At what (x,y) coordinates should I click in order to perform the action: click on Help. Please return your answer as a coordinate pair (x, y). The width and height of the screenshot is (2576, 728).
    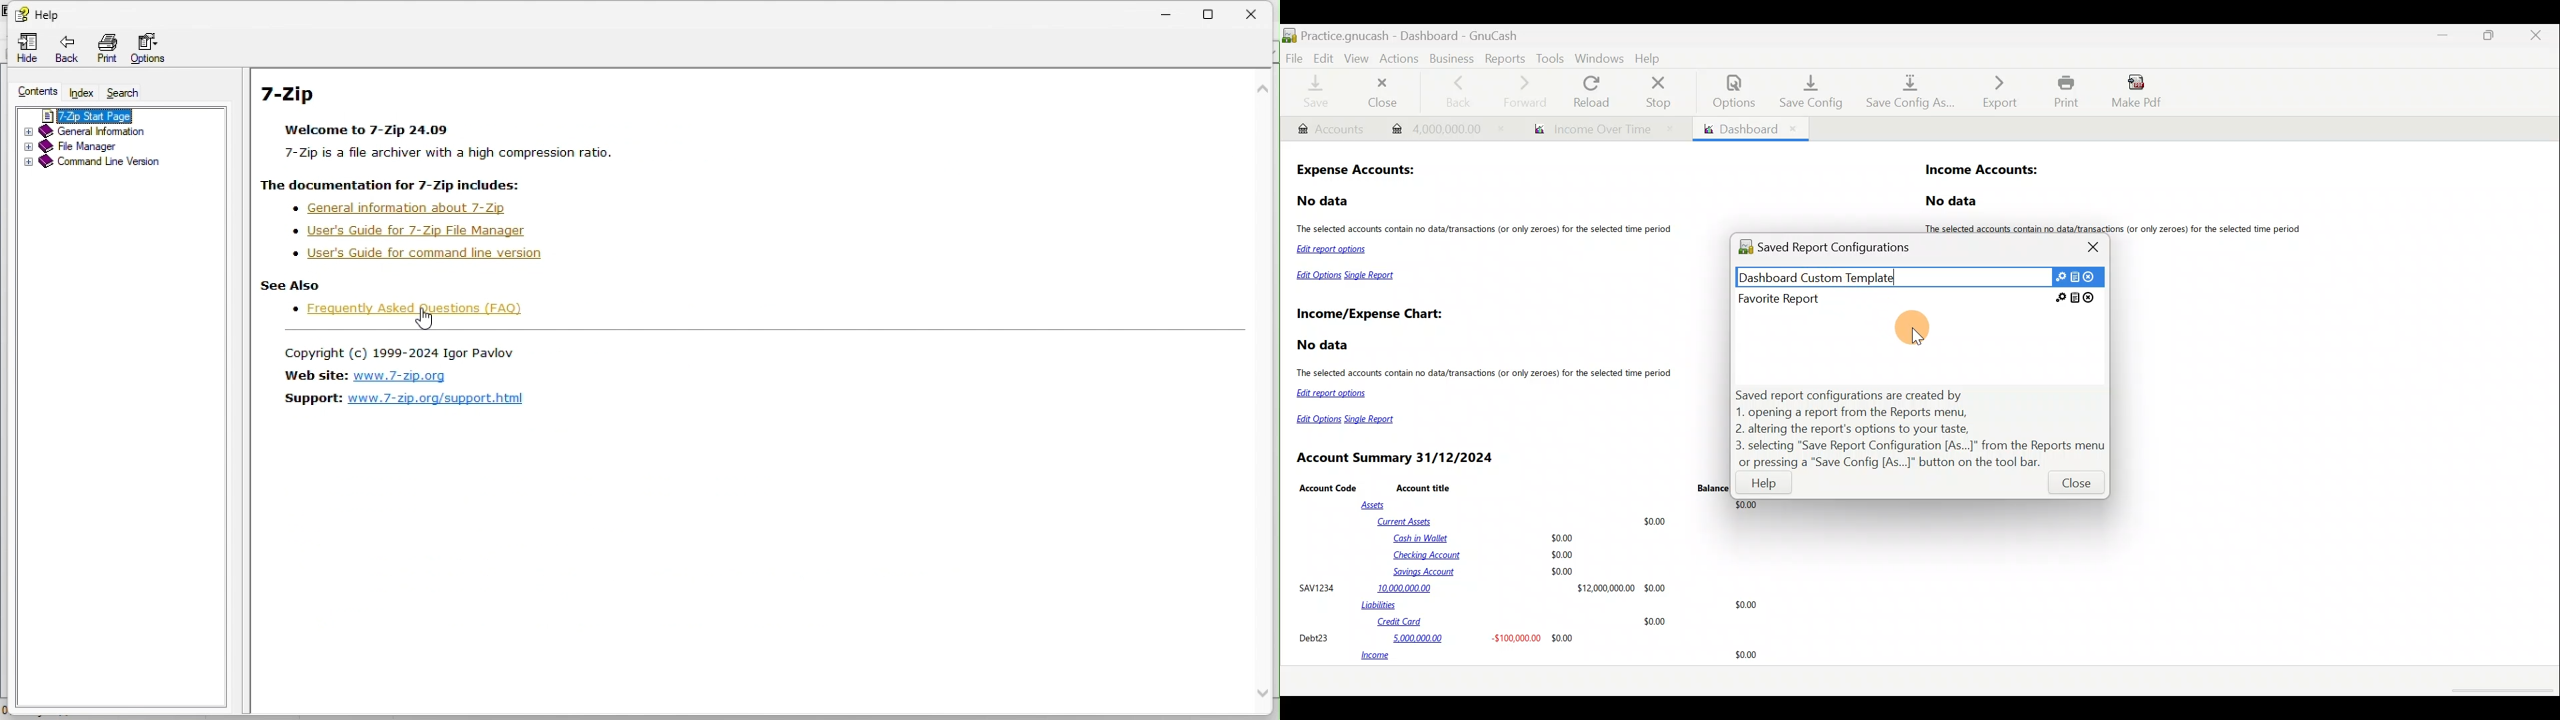
    Looking at the image, I should click on (1651, 57).